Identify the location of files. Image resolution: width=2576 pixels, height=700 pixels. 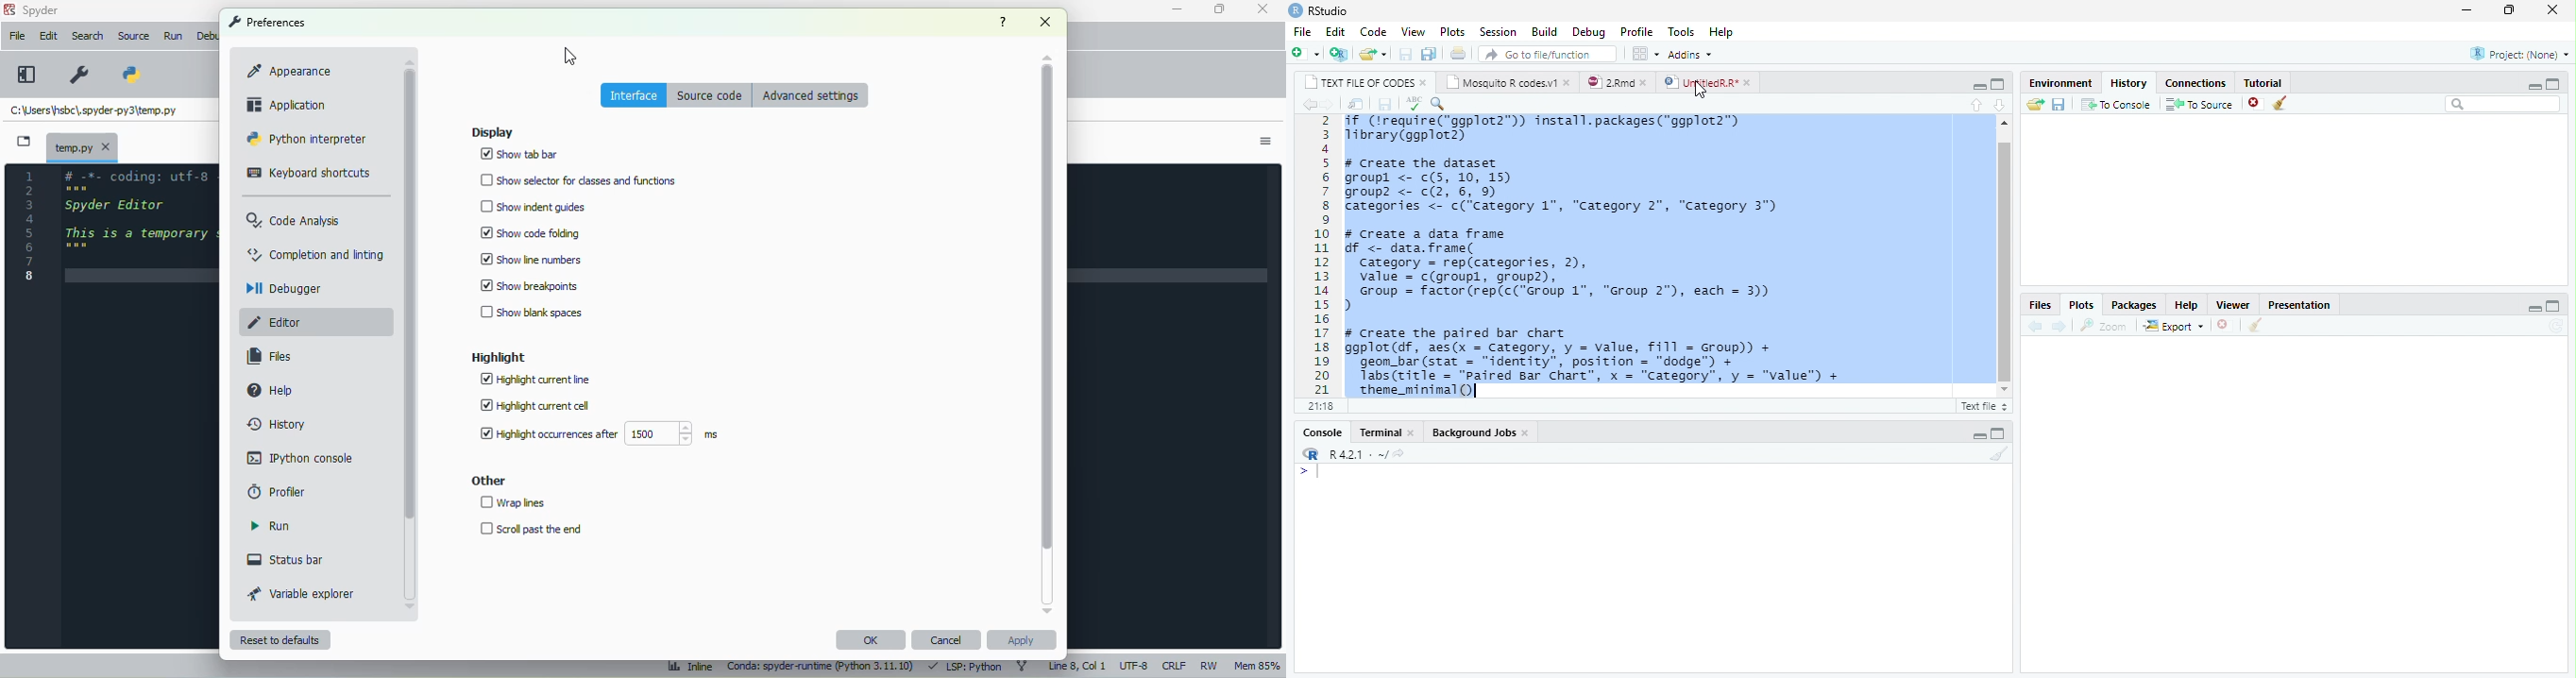
(267, 355).